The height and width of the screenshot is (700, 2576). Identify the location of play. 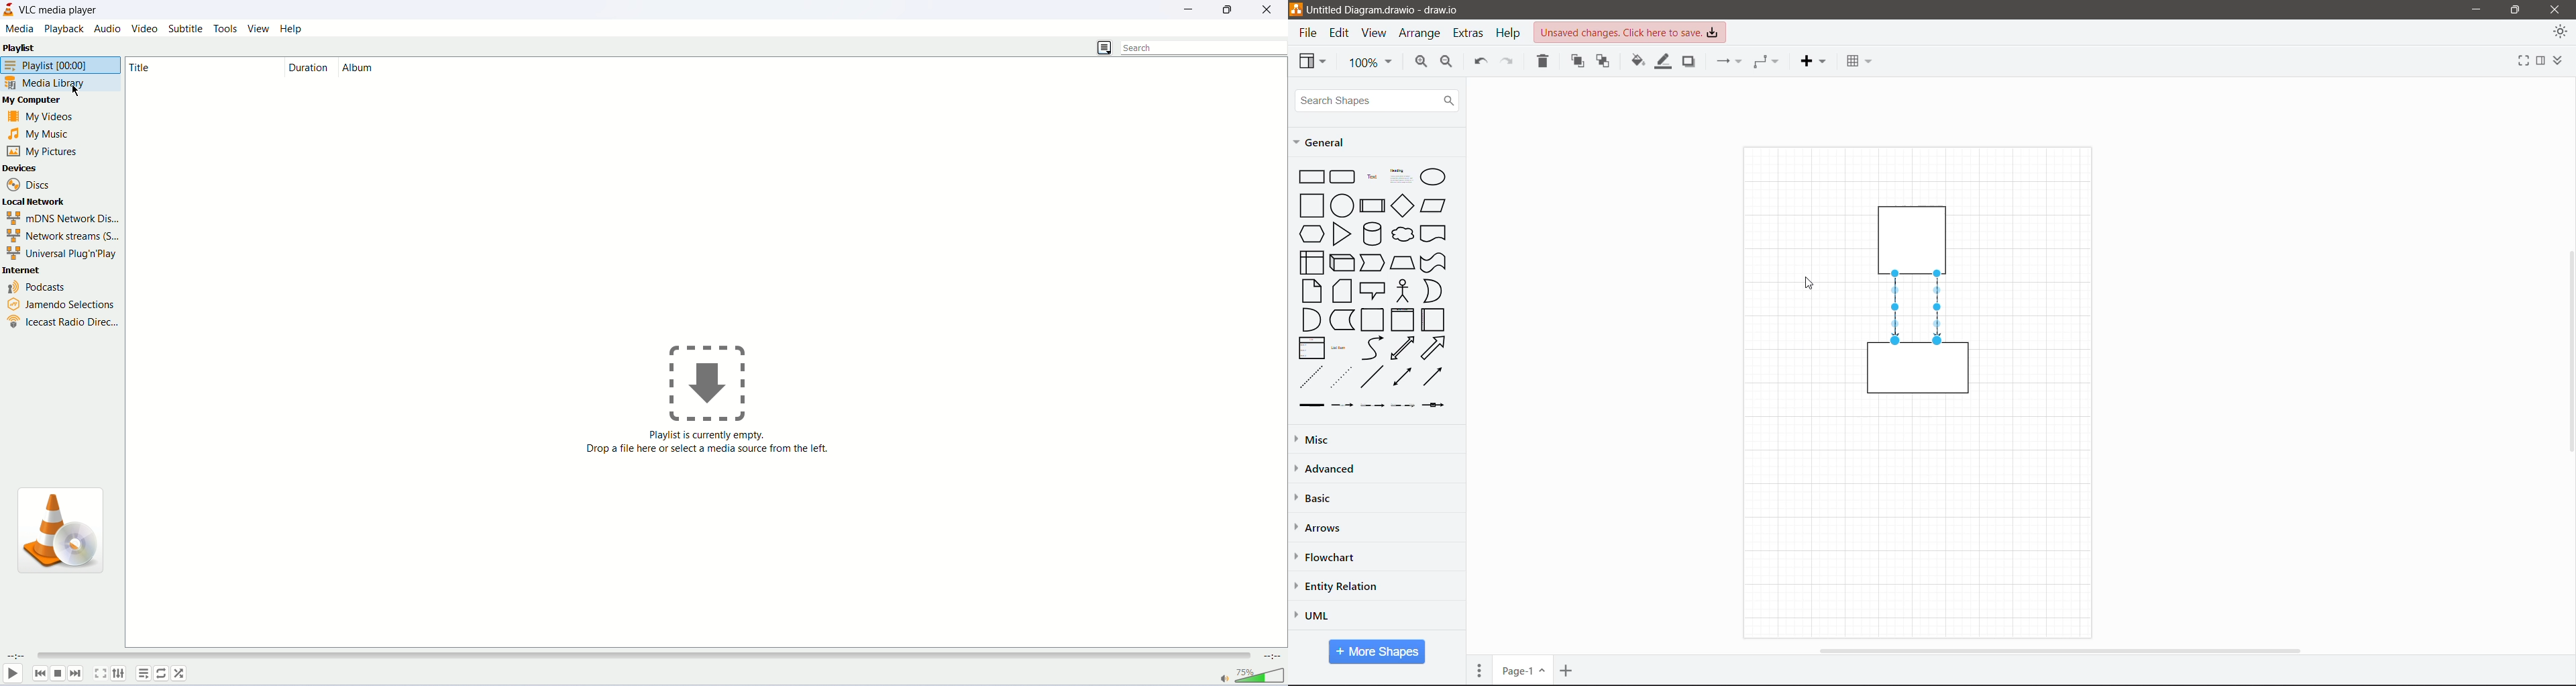
(12, 675).